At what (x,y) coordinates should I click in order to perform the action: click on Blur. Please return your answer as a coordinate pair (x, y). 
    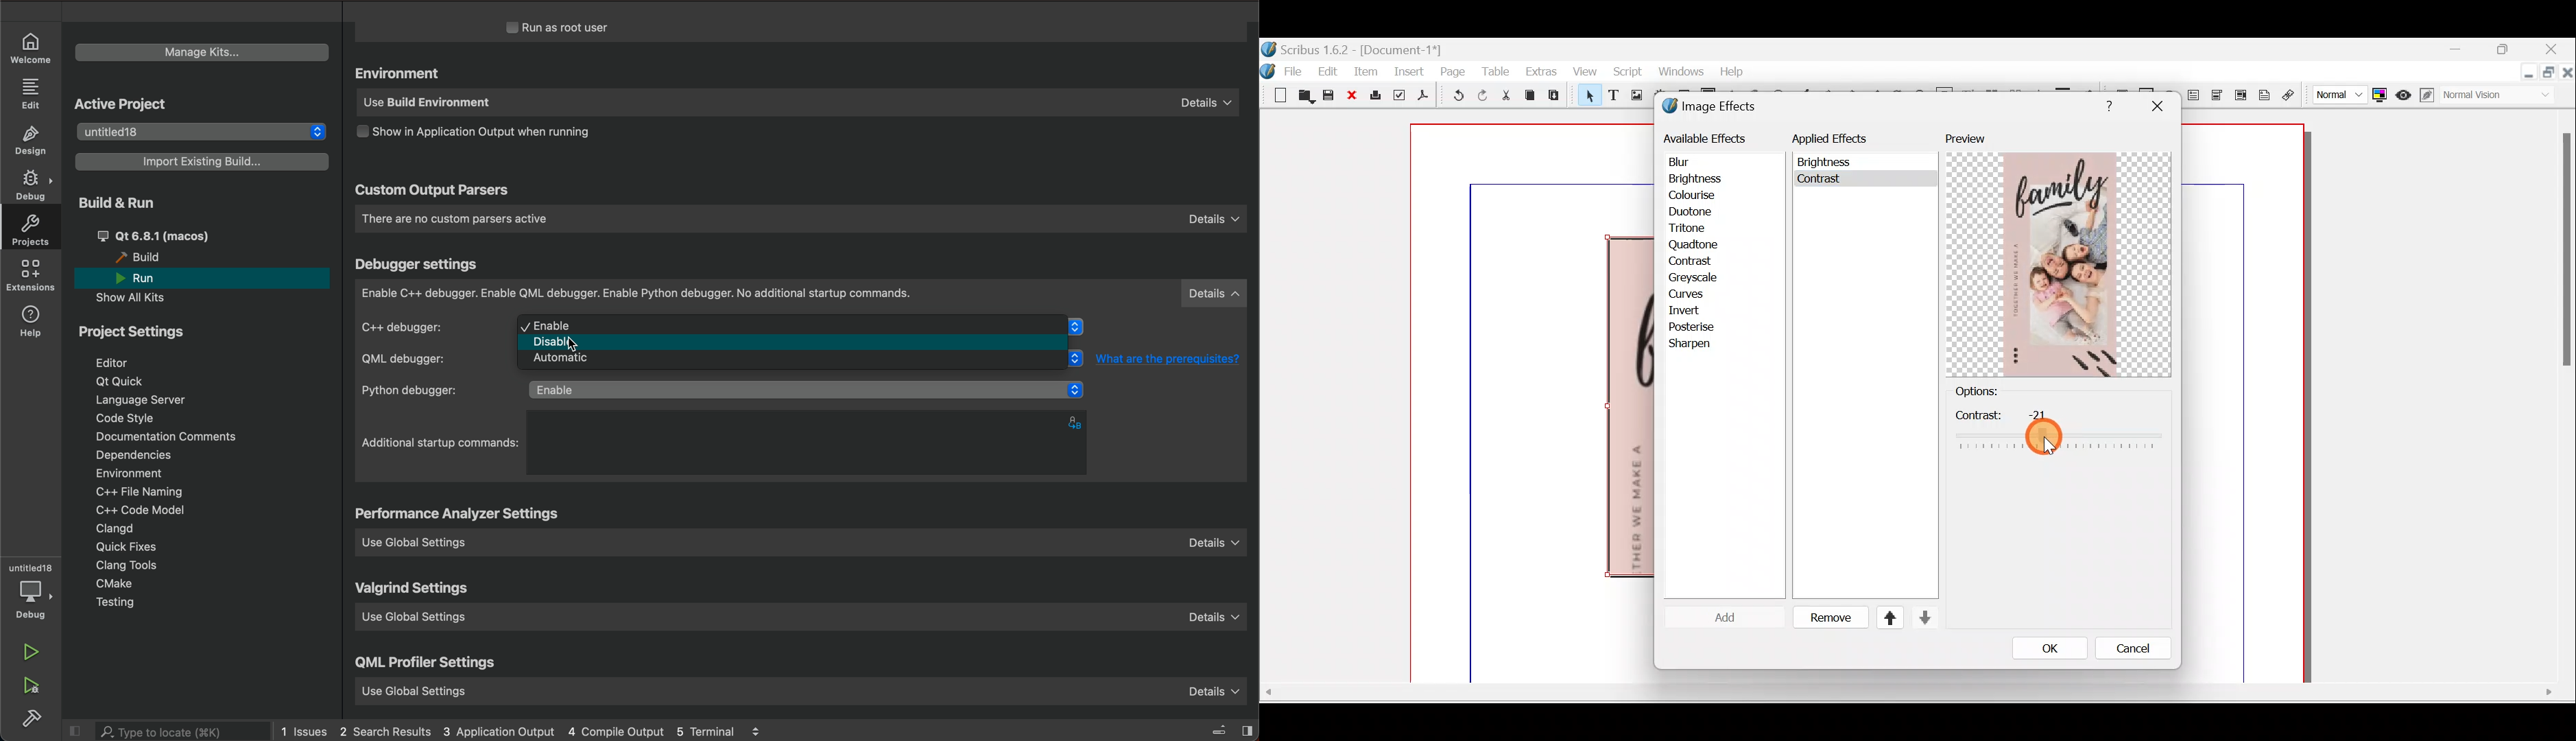
    Looking at the image, I should click on (1693, 163).